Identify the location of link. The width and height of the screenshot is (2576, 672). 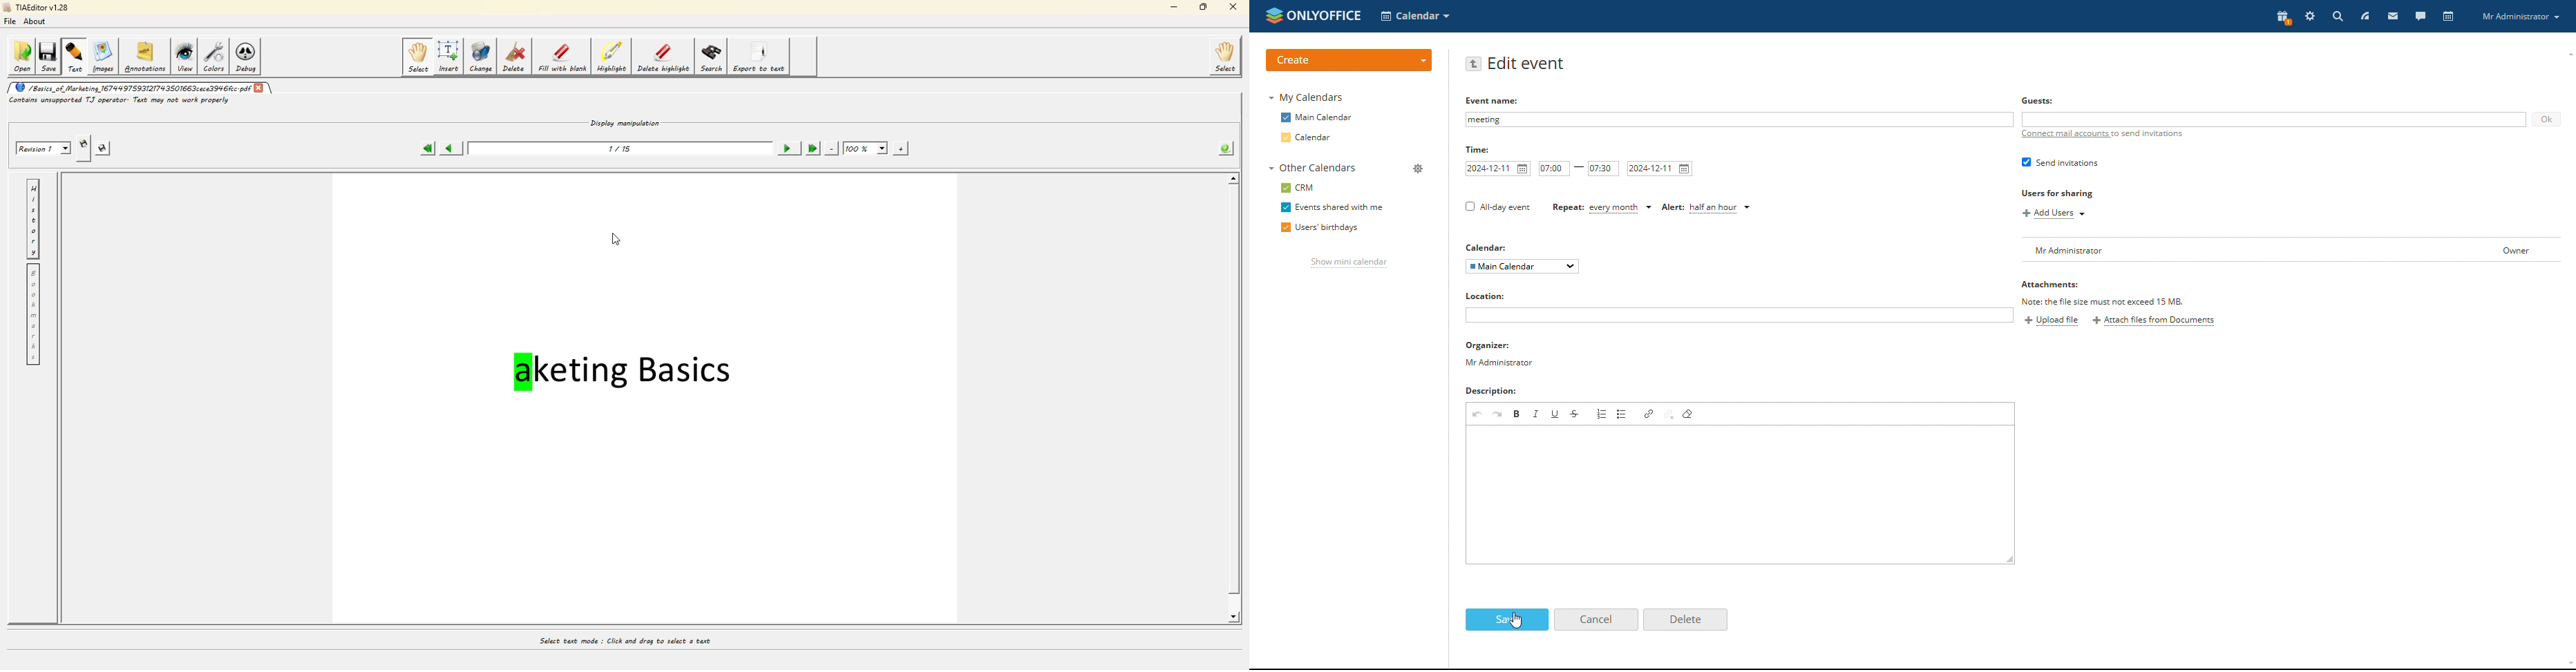
(1649, 413).